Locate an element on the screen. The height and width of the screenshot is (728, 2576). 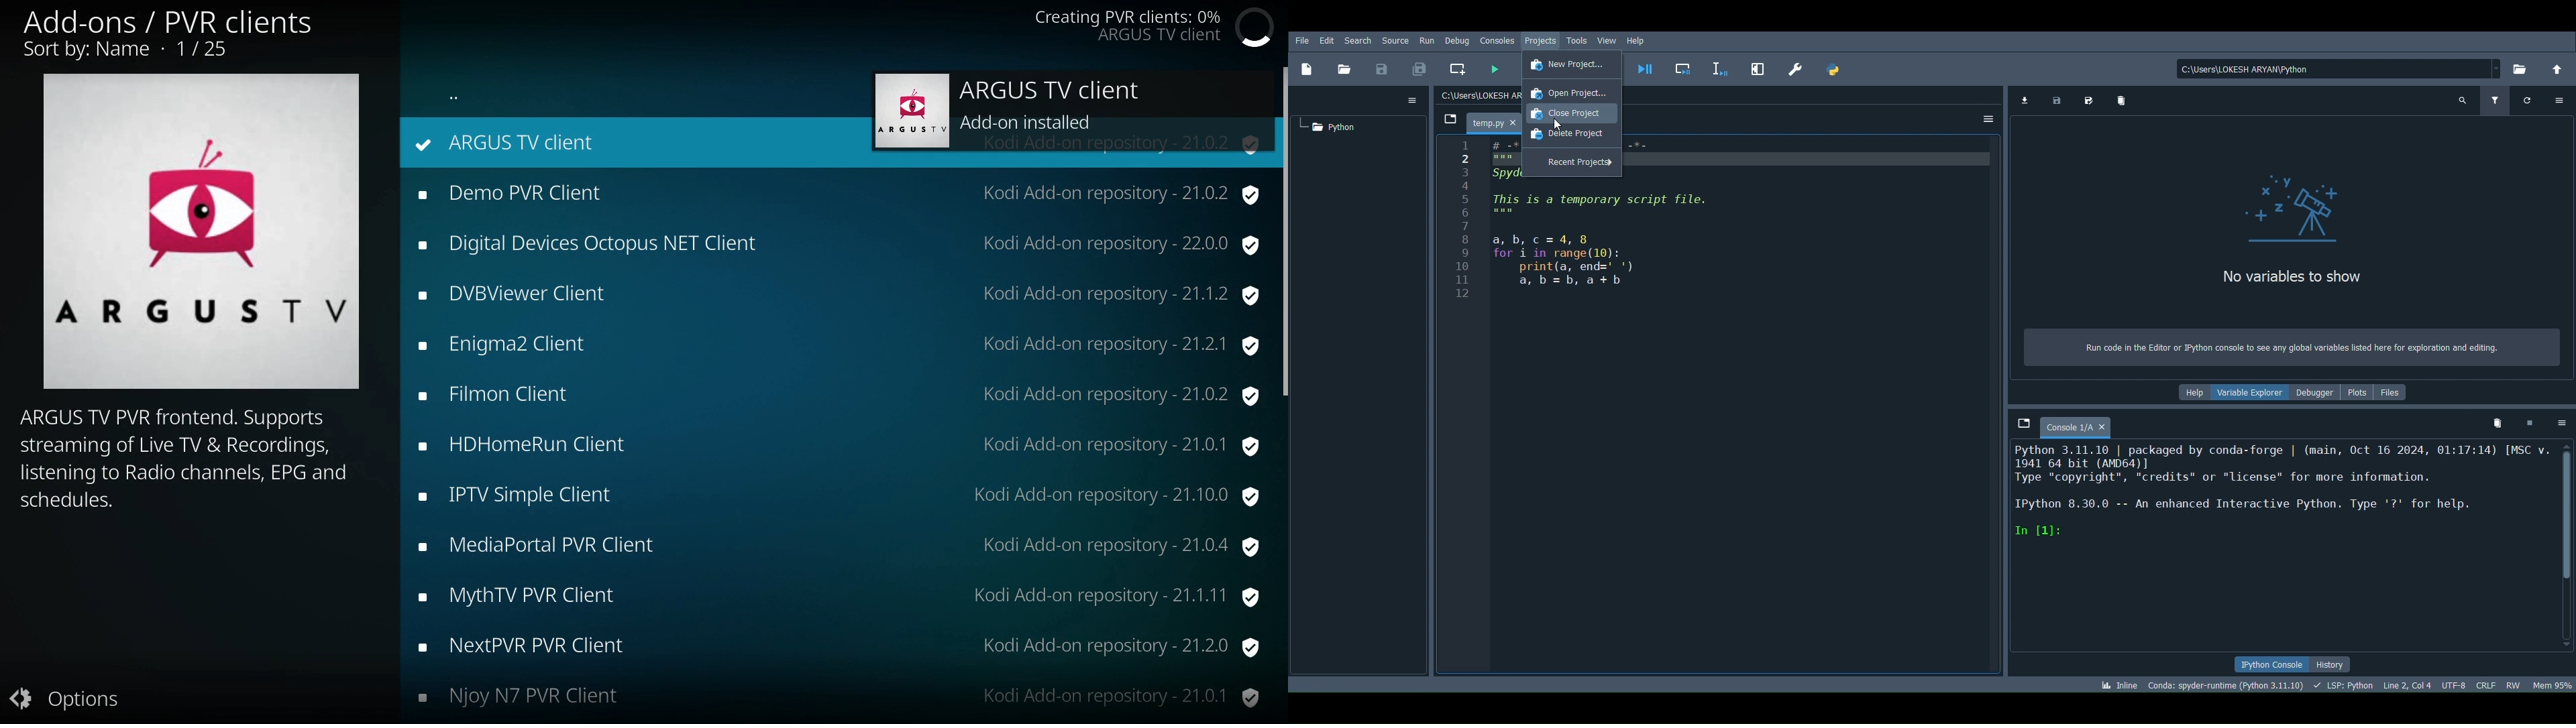
ARGUS TV PVR frontend. Supports
streaming of Live TV & Recordings,
listening to Radio channels, EPG and
schedules. is located at coordinates (182, 461).